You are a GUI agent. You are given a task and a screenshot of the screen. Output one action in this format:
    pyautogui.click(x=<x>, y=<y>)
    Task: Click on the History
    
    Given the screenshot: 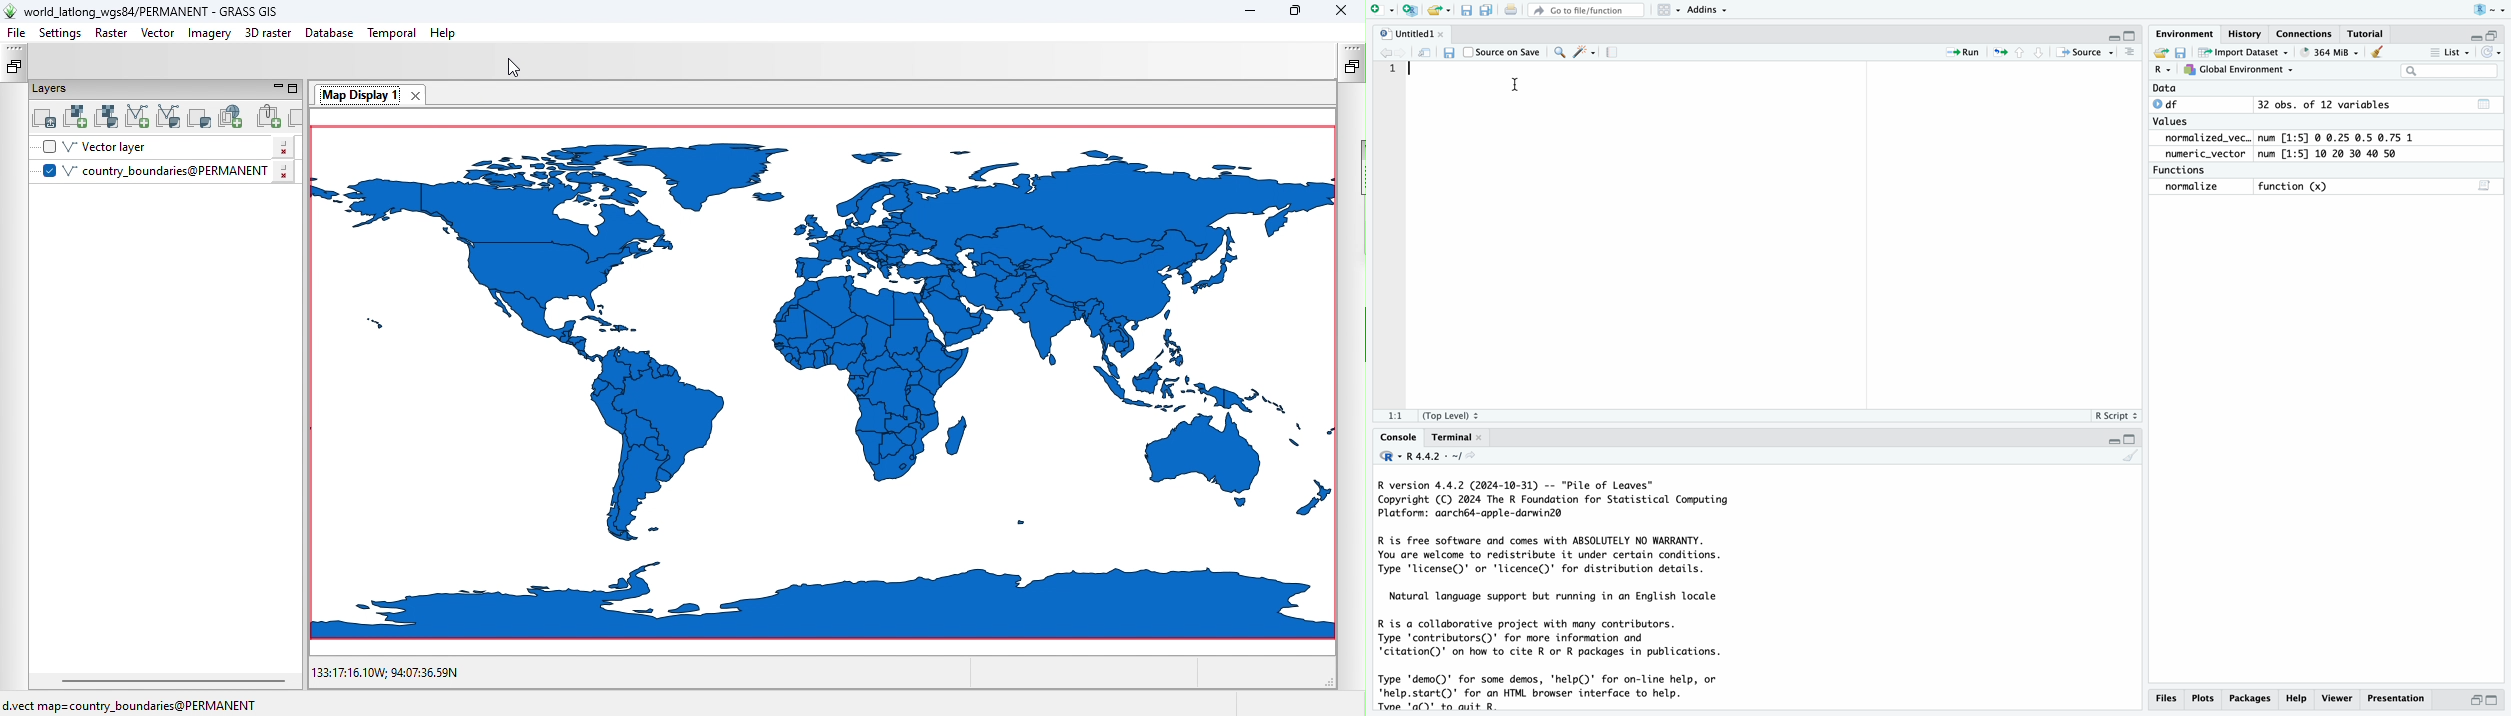 What is the action you would take?
    pyautogui.click(x=2246, y=36)
    